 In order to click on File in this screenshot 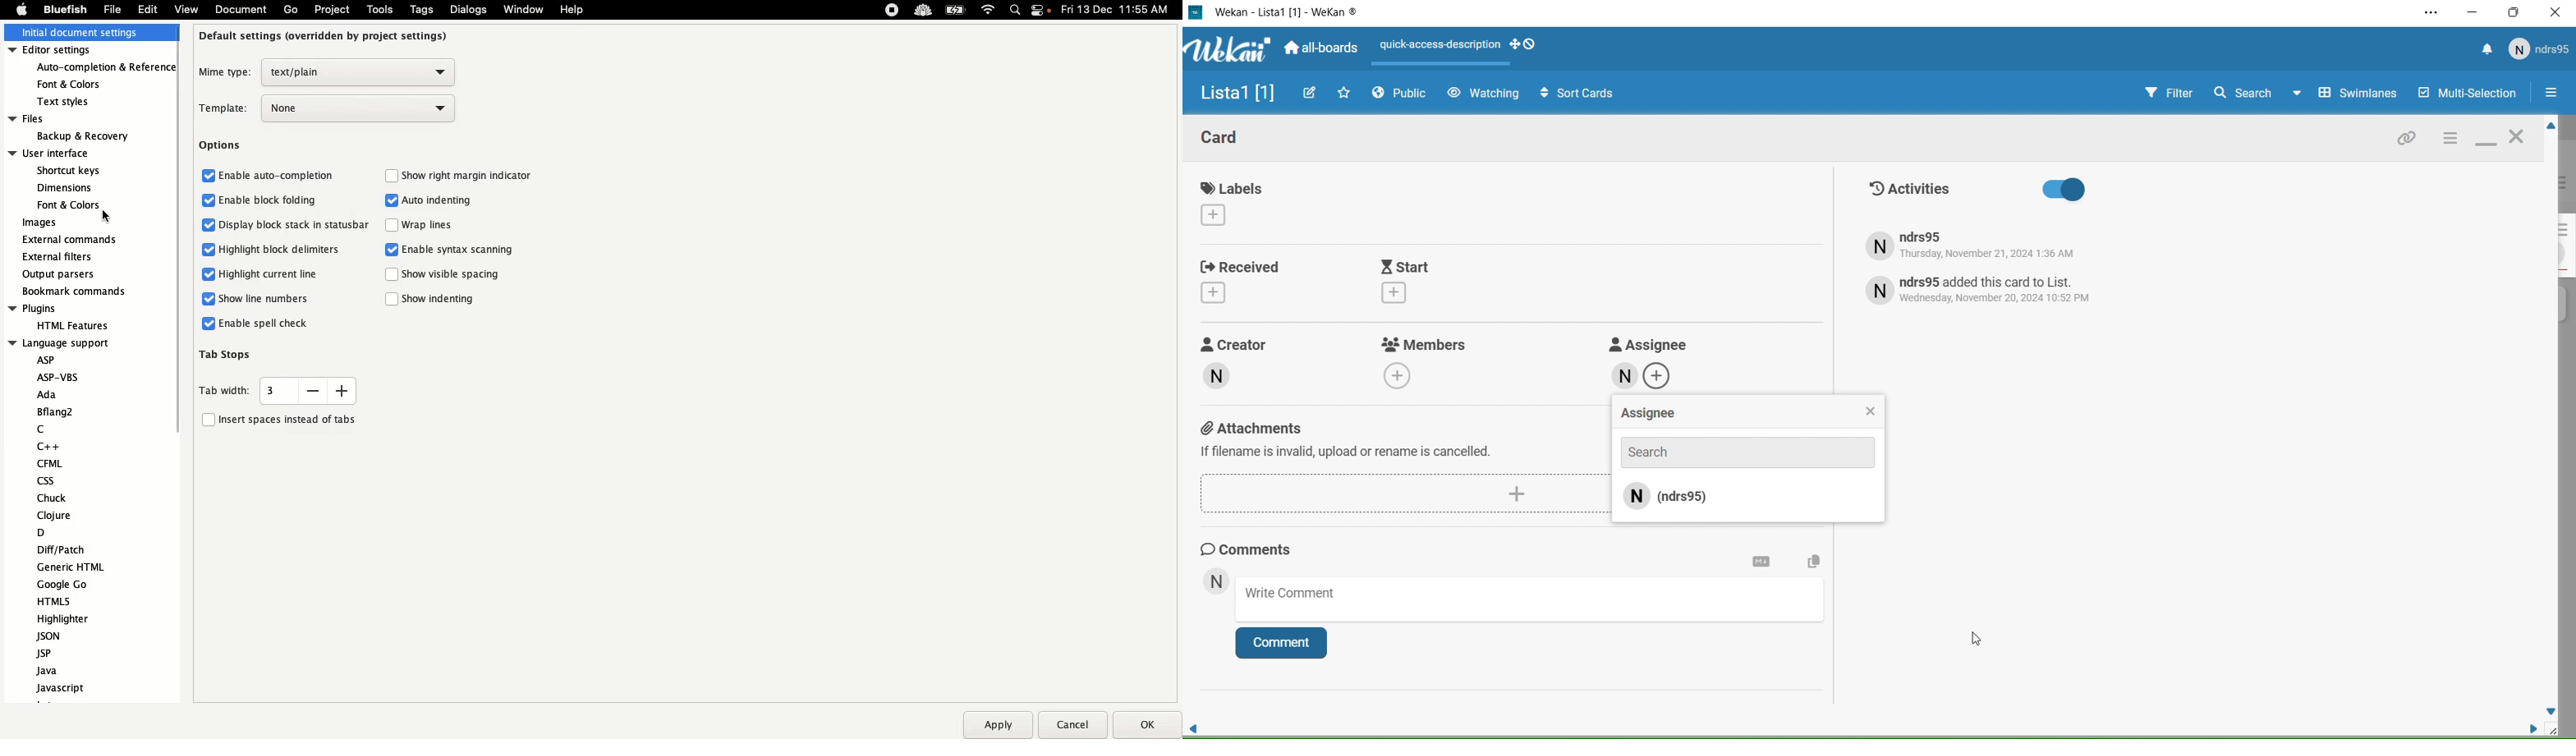, I will do `click(112, 9)`.